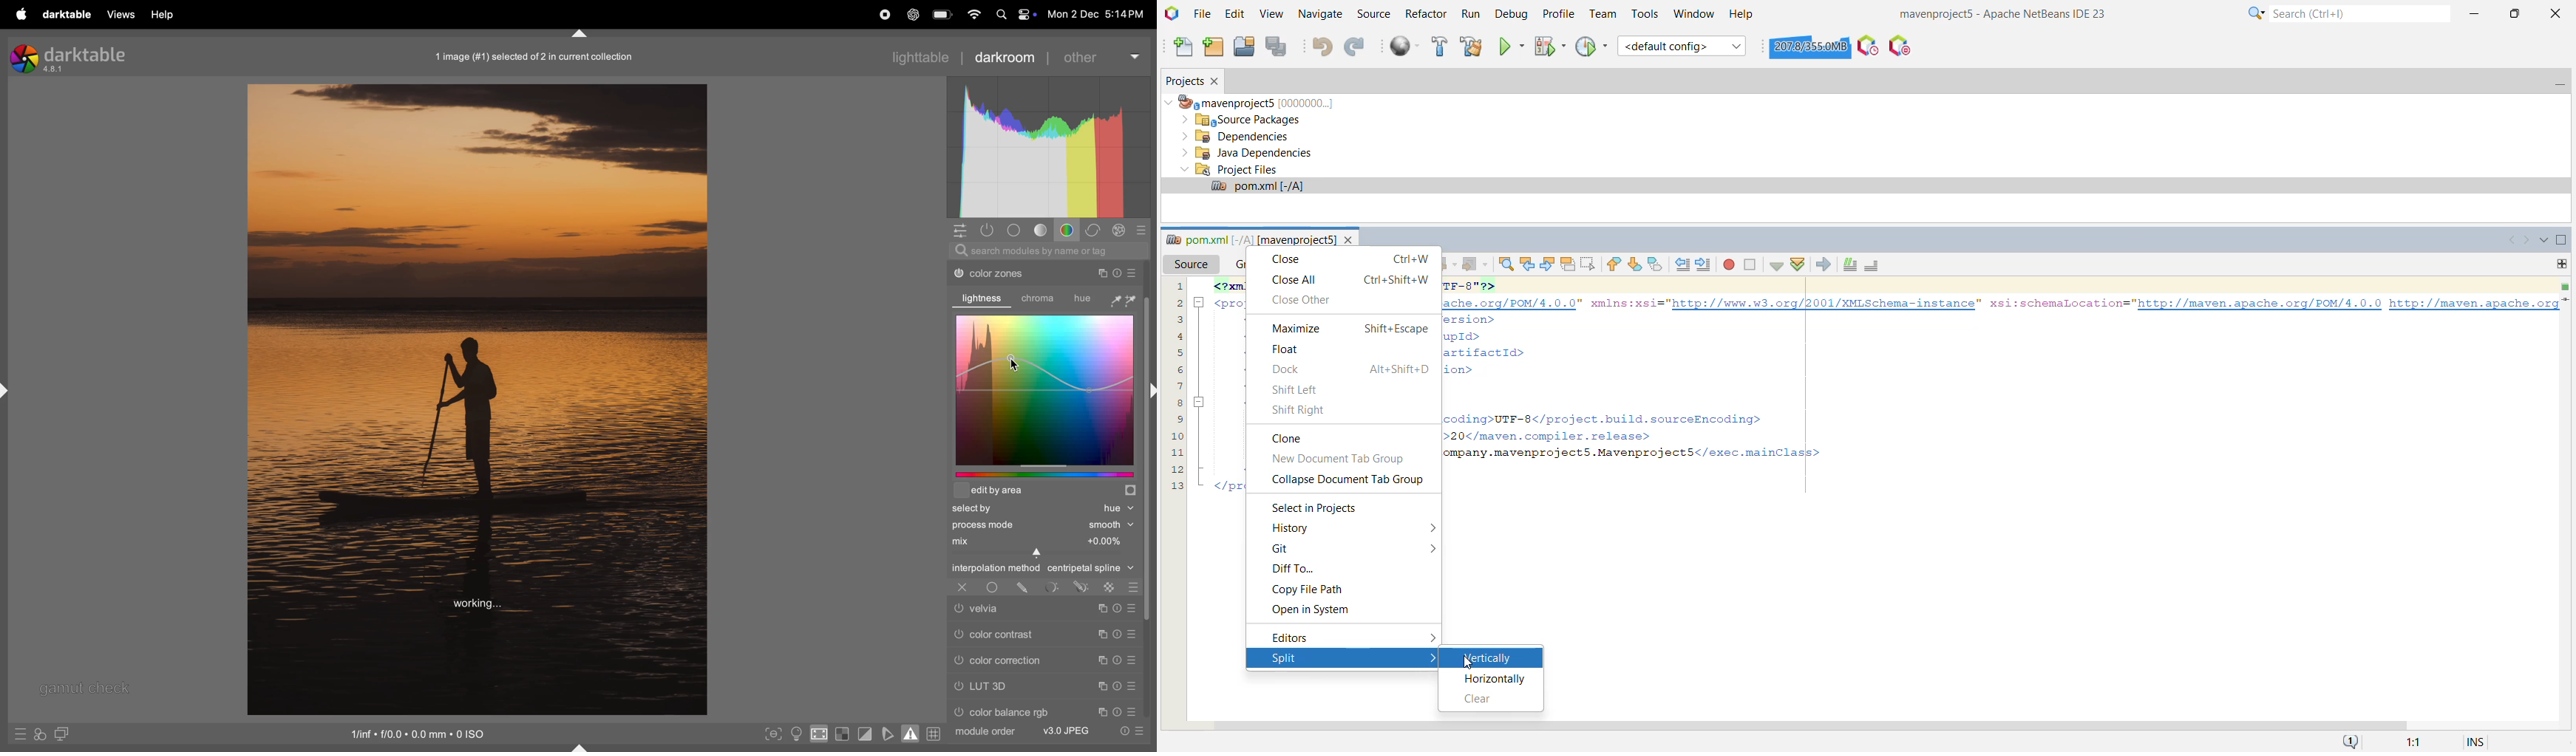 Image resolution: width=2576 pixels, height=756 pixels. What do you see at coordinates (1132, 687) in the screenshot?
I see `preset` at bounding box center [1132, 687].